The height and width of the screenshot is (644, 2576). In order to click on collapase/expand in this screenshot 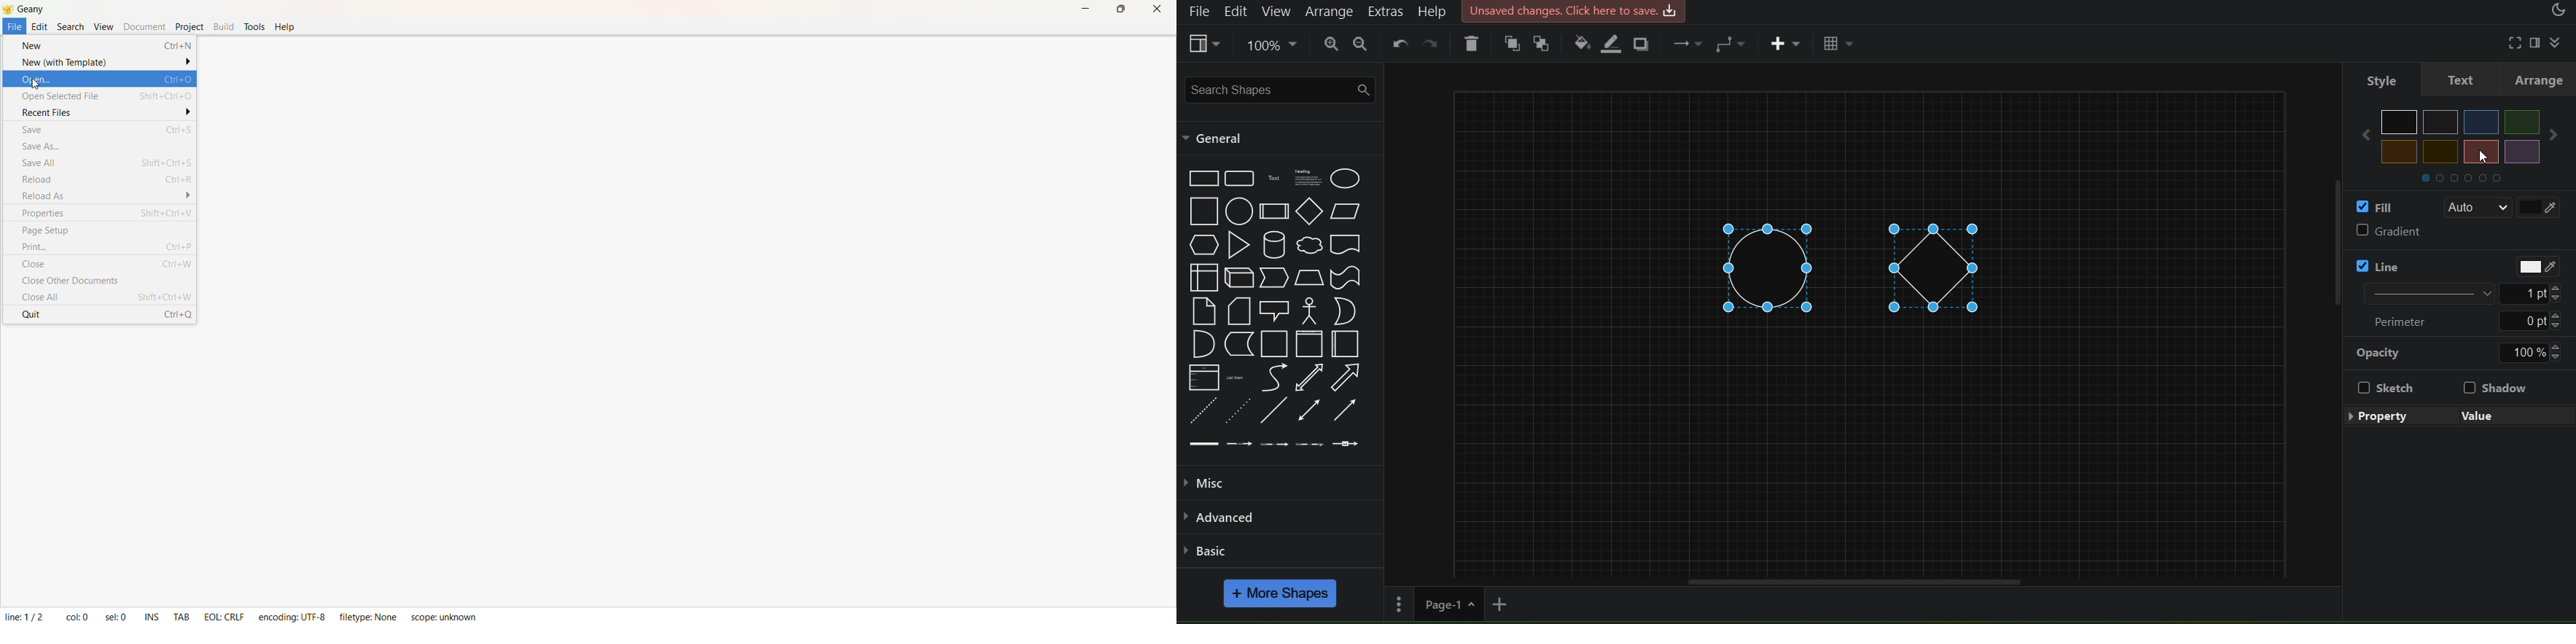, I will do `click(2554, 41)`.